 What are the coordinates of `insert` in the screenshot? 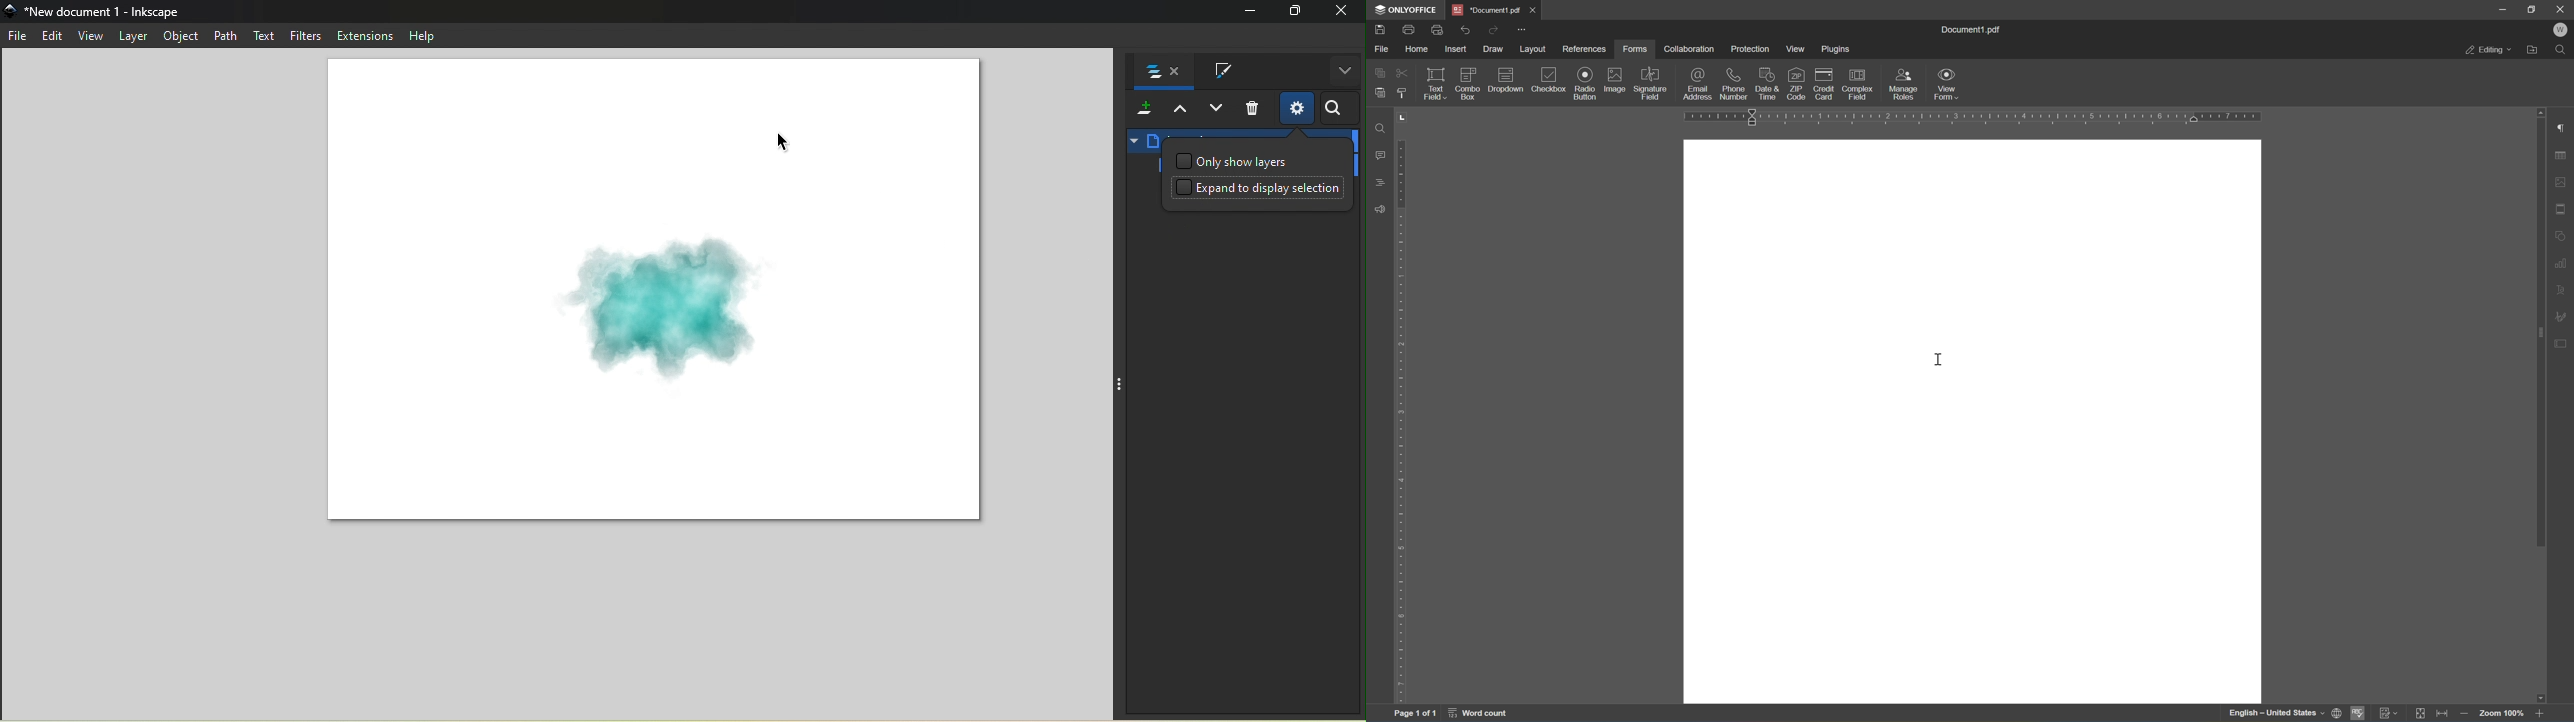 It's located at (1457, 50).